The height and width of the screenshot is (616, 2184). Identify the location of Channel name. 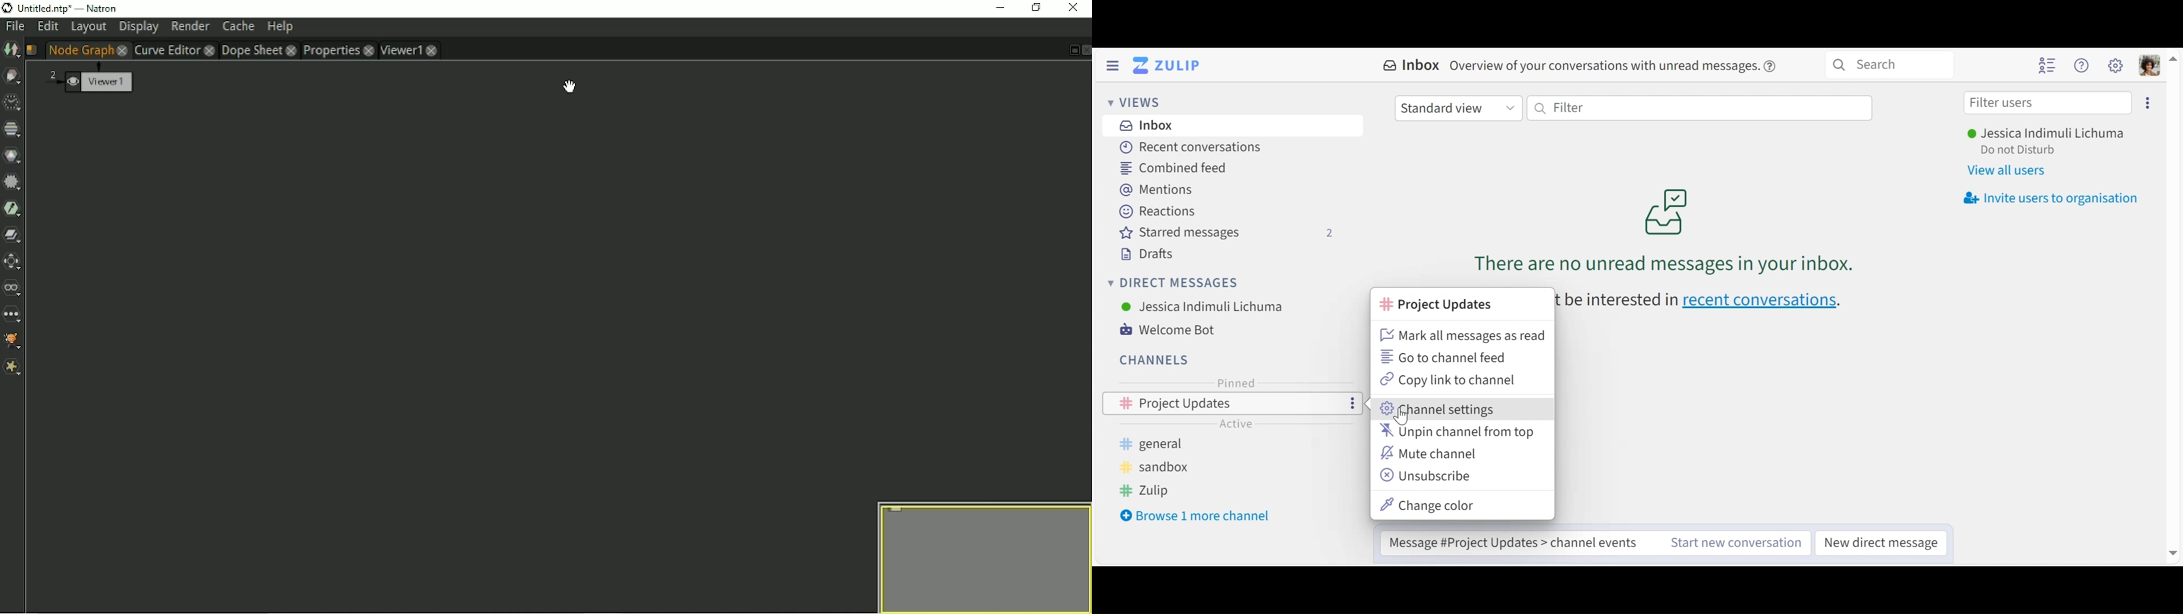
(1260, 425).